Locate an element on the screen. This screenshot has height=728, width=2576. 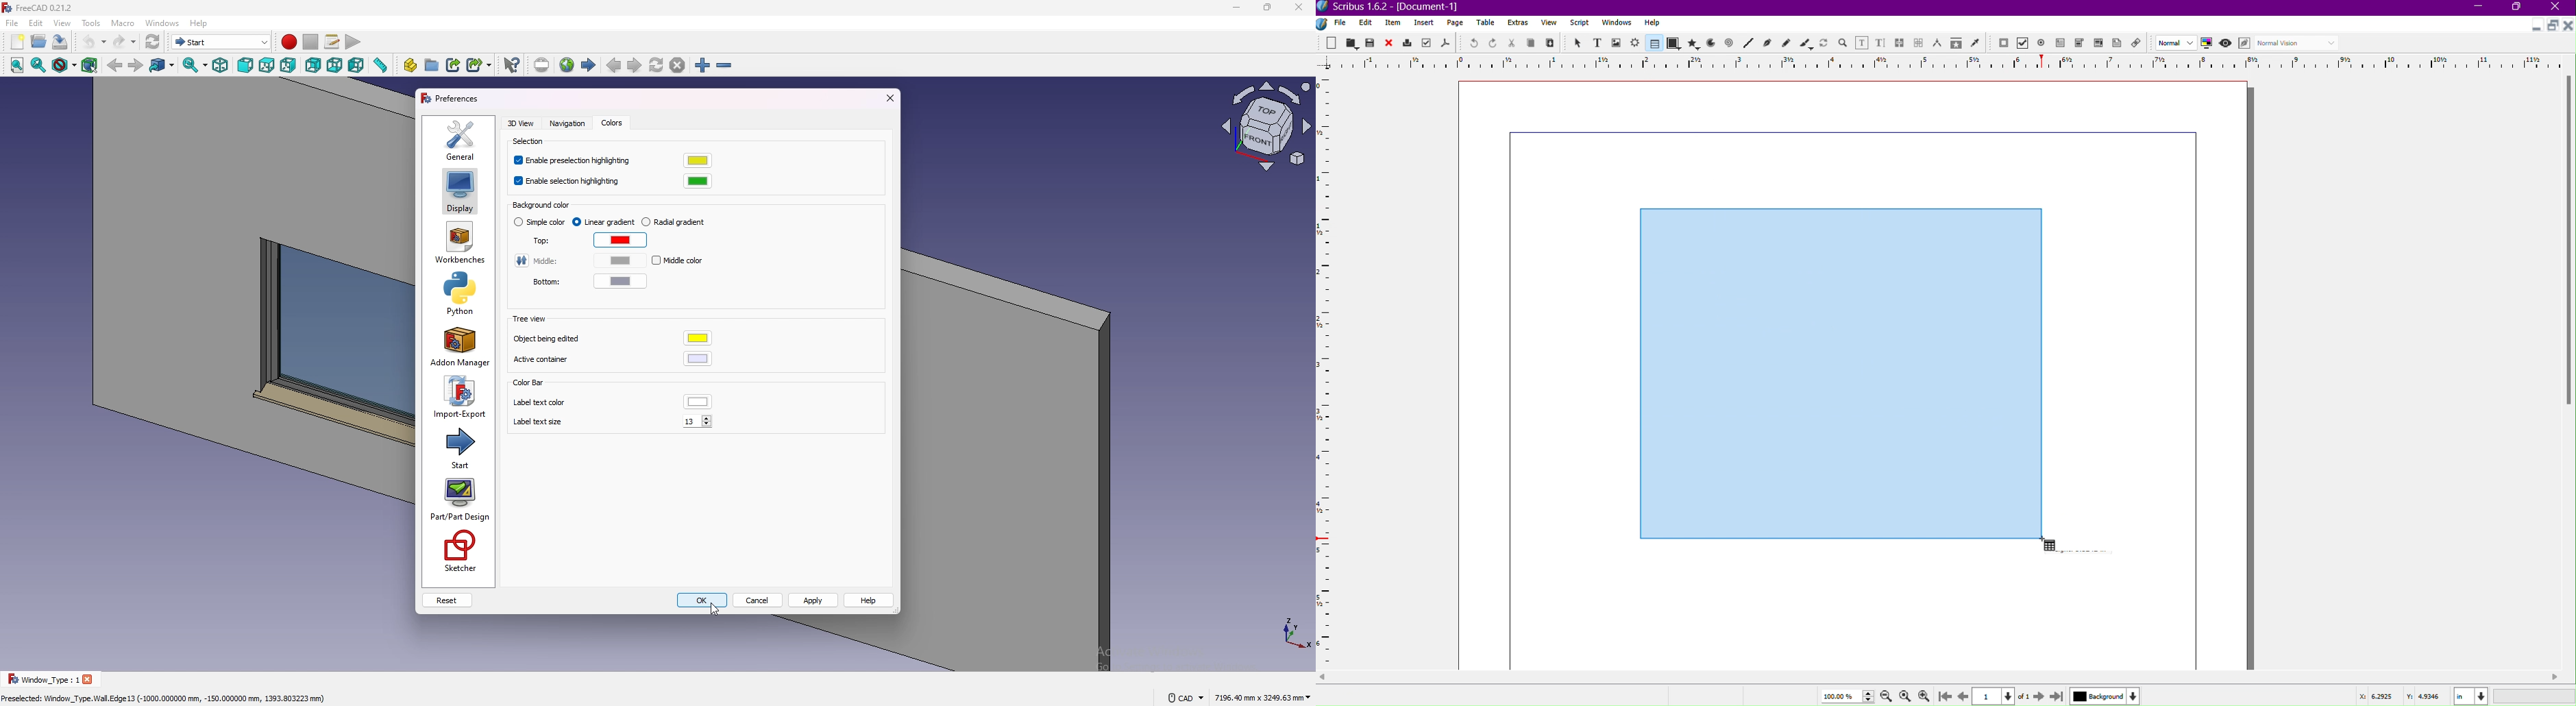
Close is located at coordinates (2568, 26).